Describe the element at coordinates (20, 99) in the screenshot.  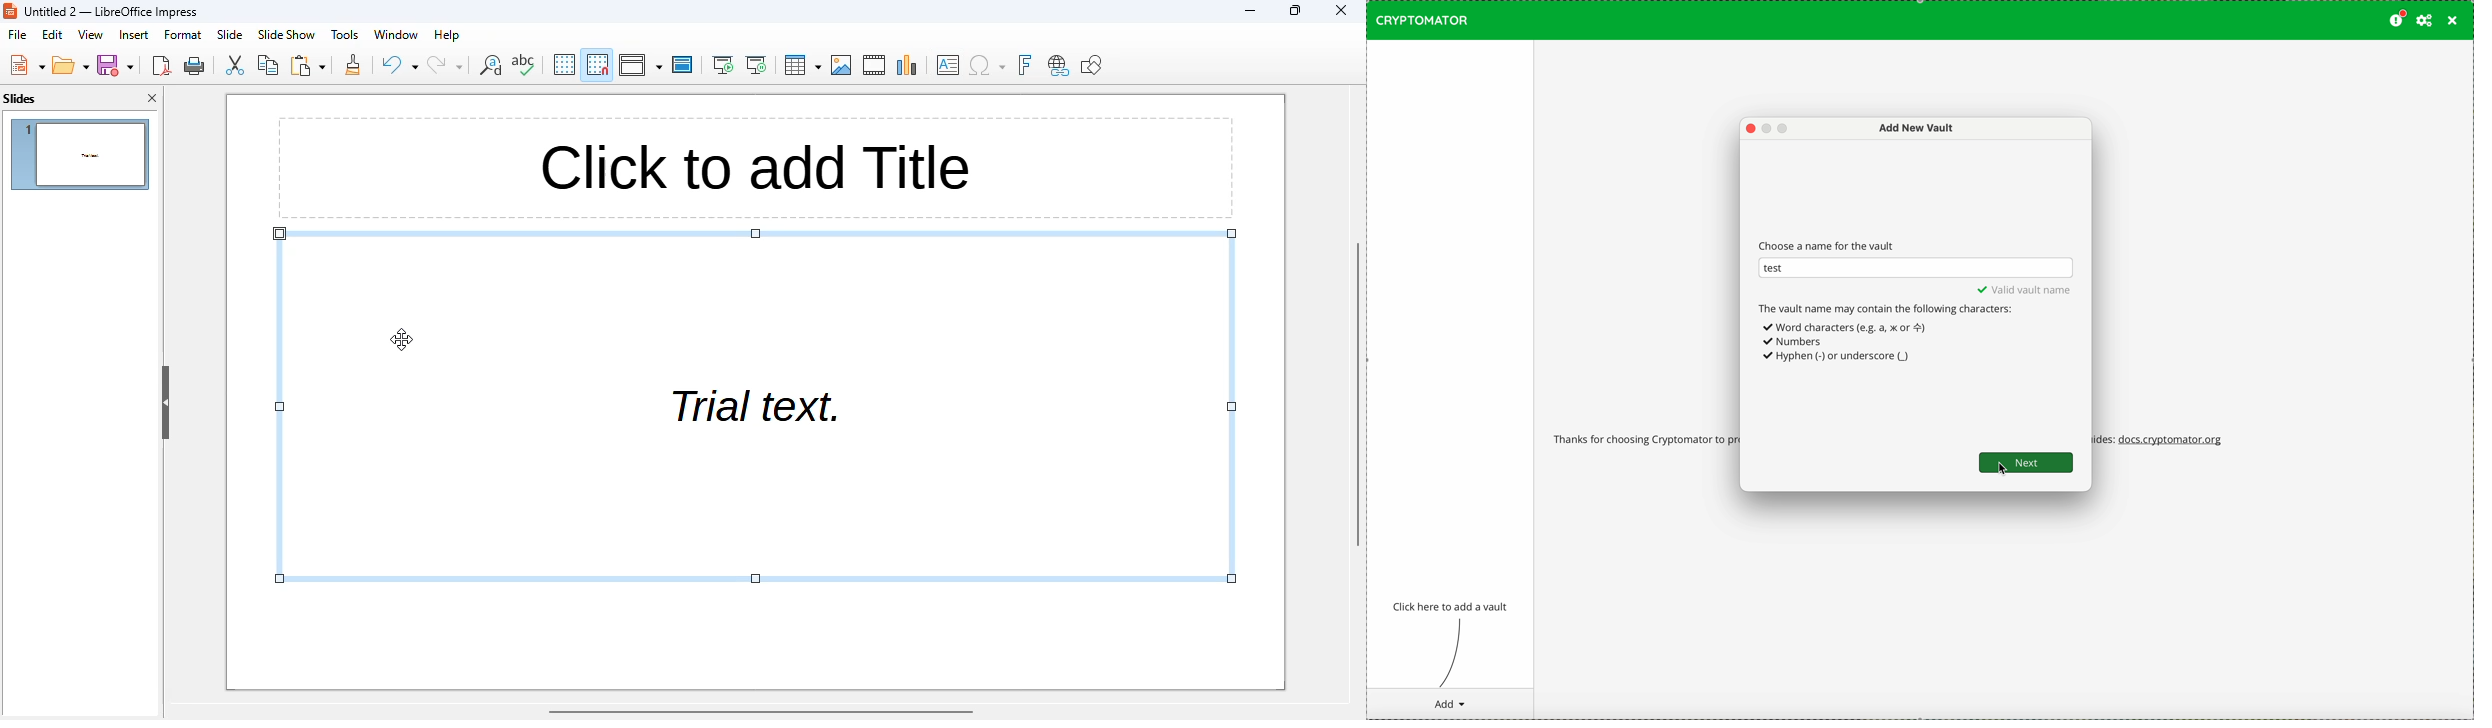
I see `slides` at that location.